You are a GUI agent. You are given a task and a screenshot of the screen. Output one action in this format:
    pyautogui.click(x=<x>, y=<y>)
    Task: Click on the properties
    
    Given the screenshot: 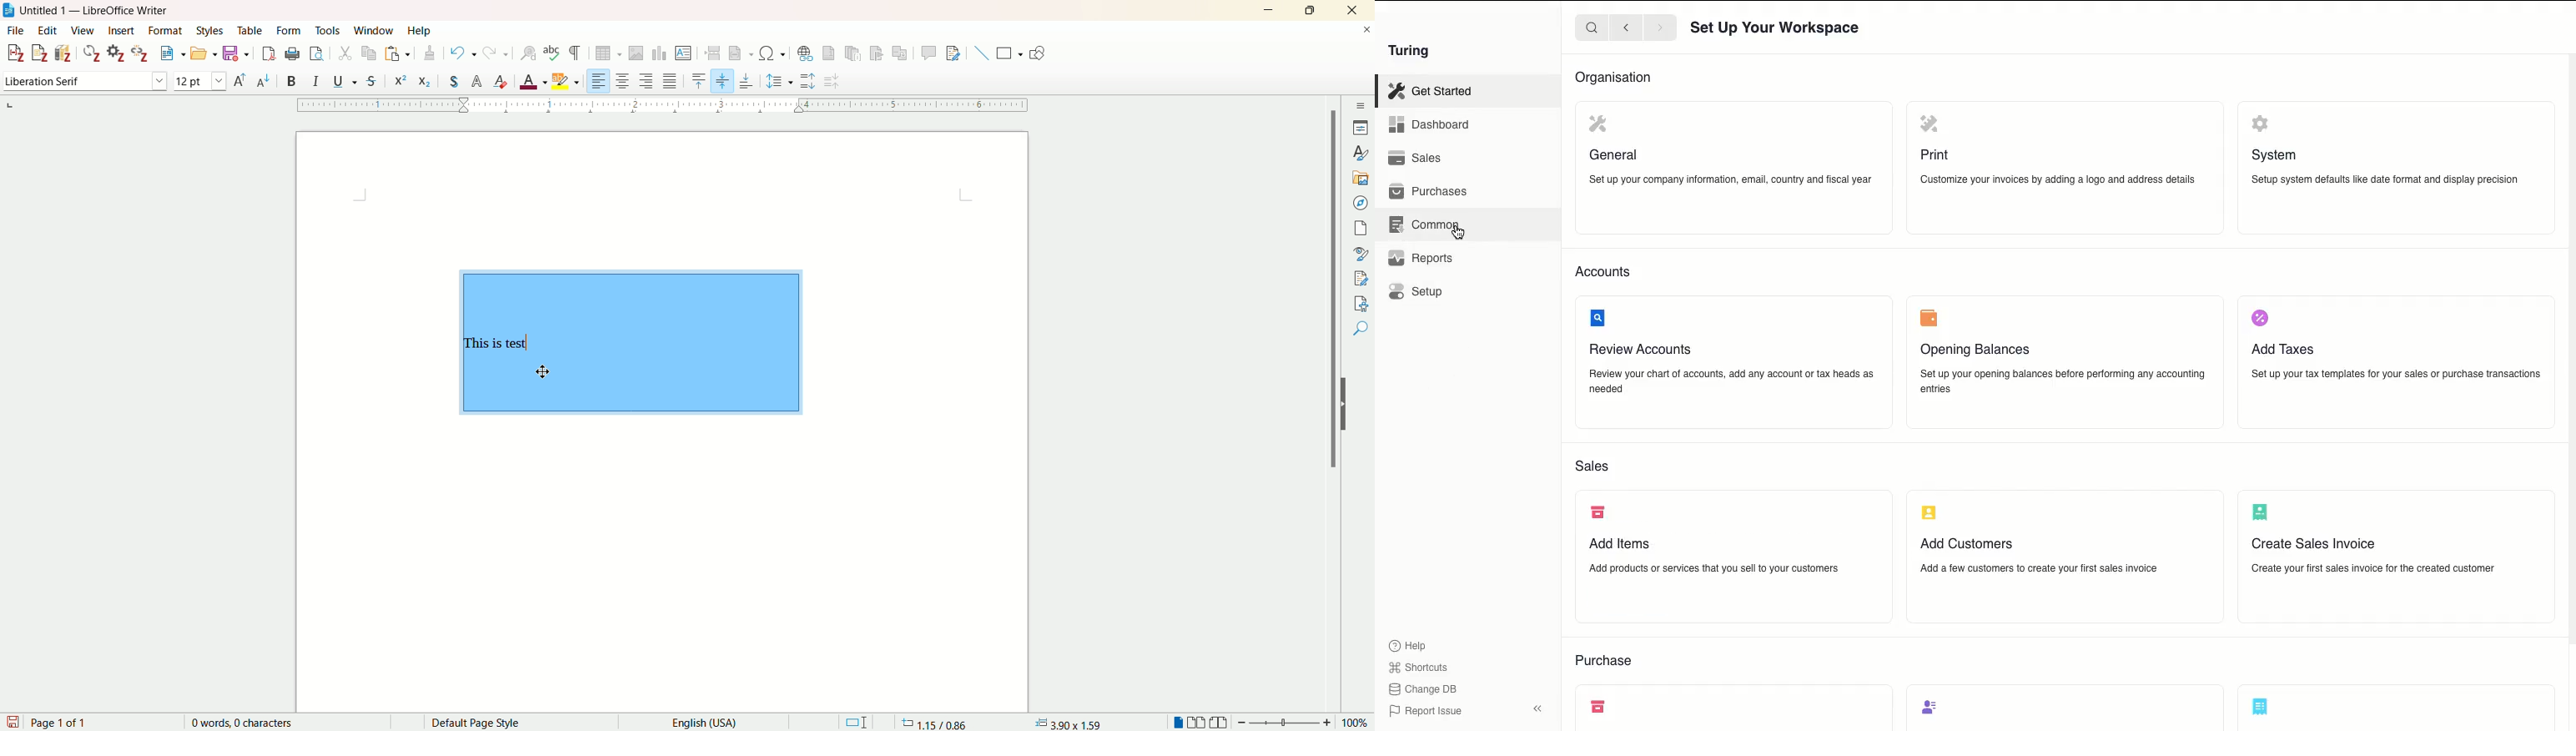 What is the action you would take?
    pyautogui.click(x=1359, y=128)
    